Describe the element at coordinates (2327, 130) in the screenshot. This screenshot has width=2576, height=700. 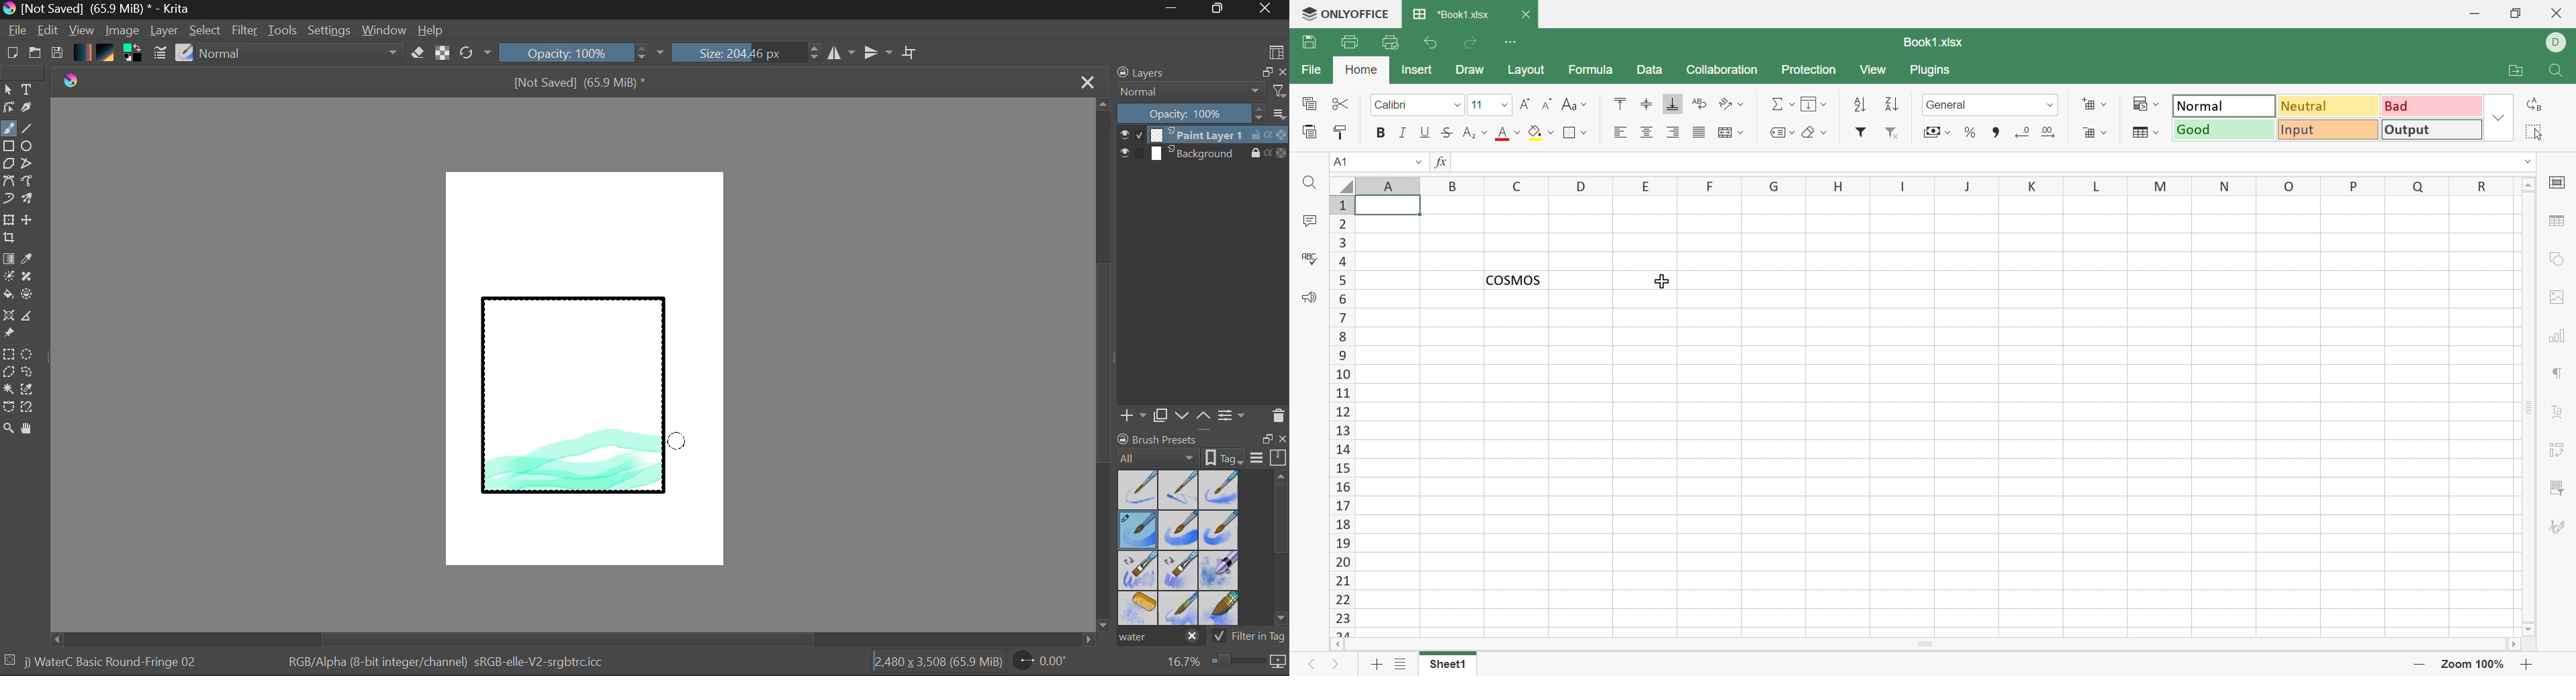
I see `Input` at that location.